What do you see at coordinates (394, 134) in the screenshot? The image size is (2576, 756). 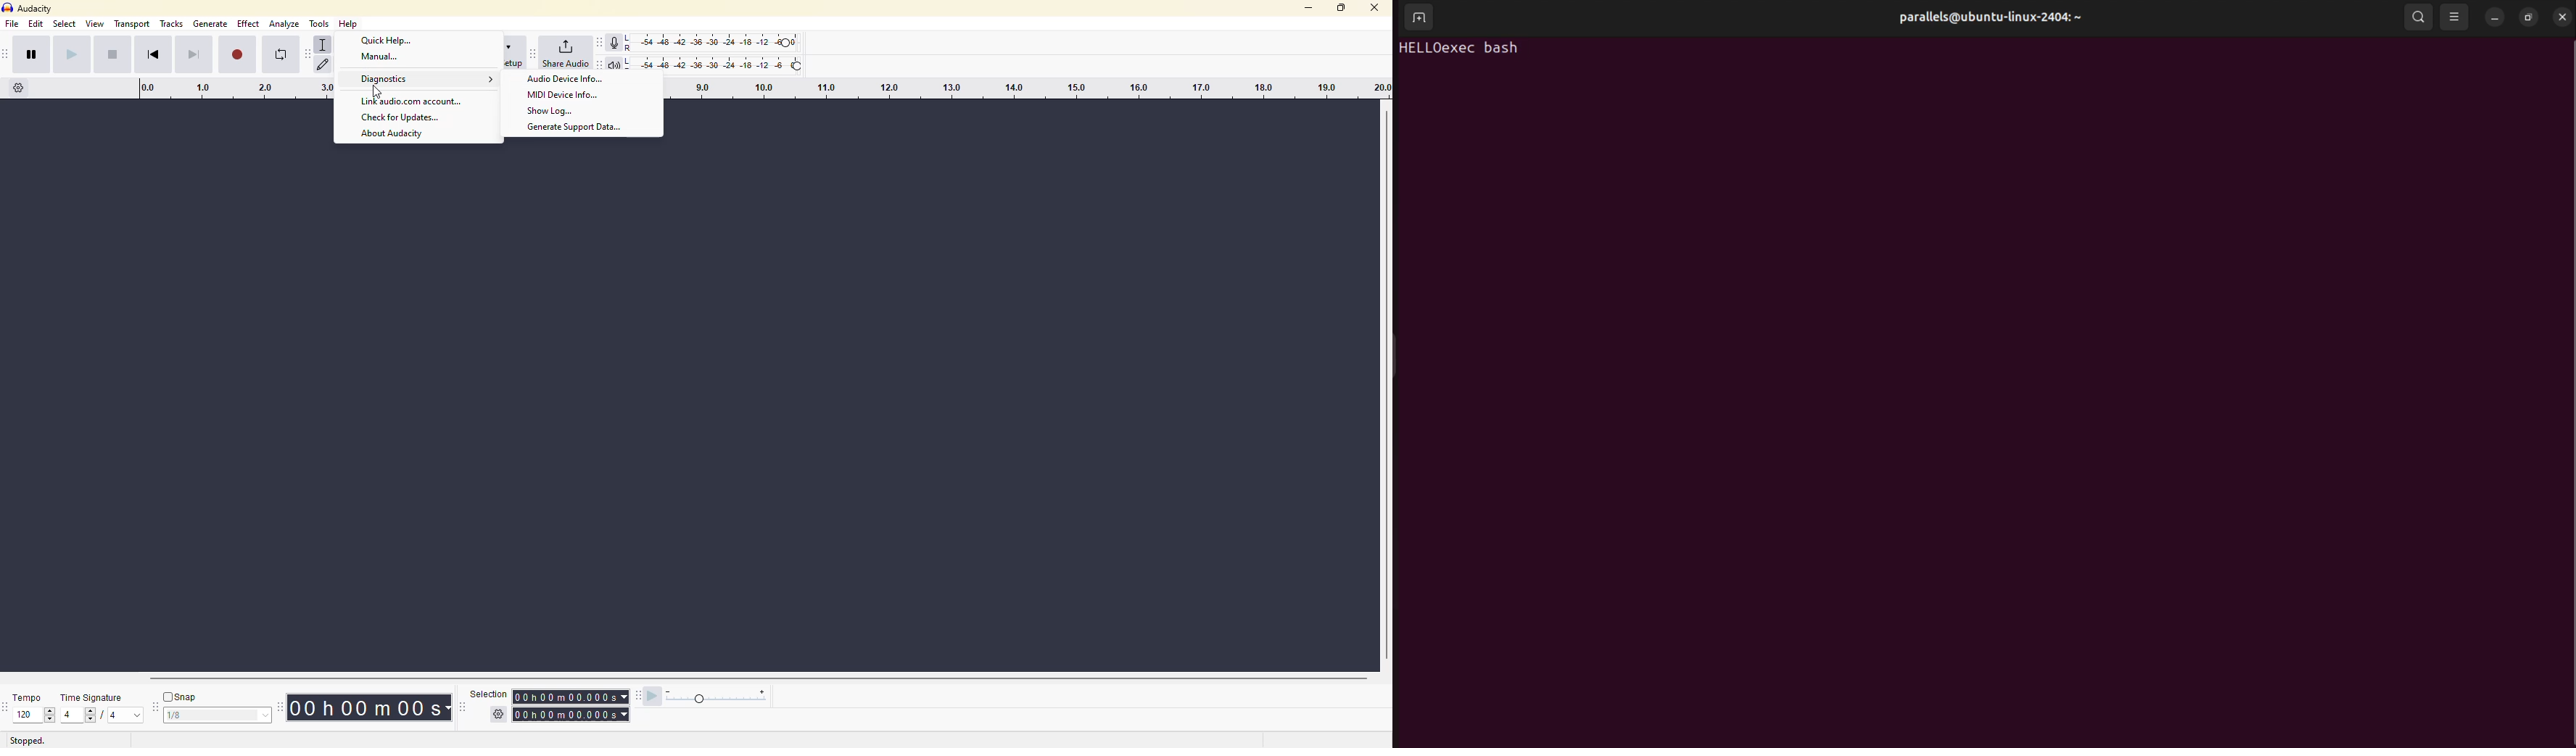 I see `‘About Audacity` at bounding box center [394, 134].